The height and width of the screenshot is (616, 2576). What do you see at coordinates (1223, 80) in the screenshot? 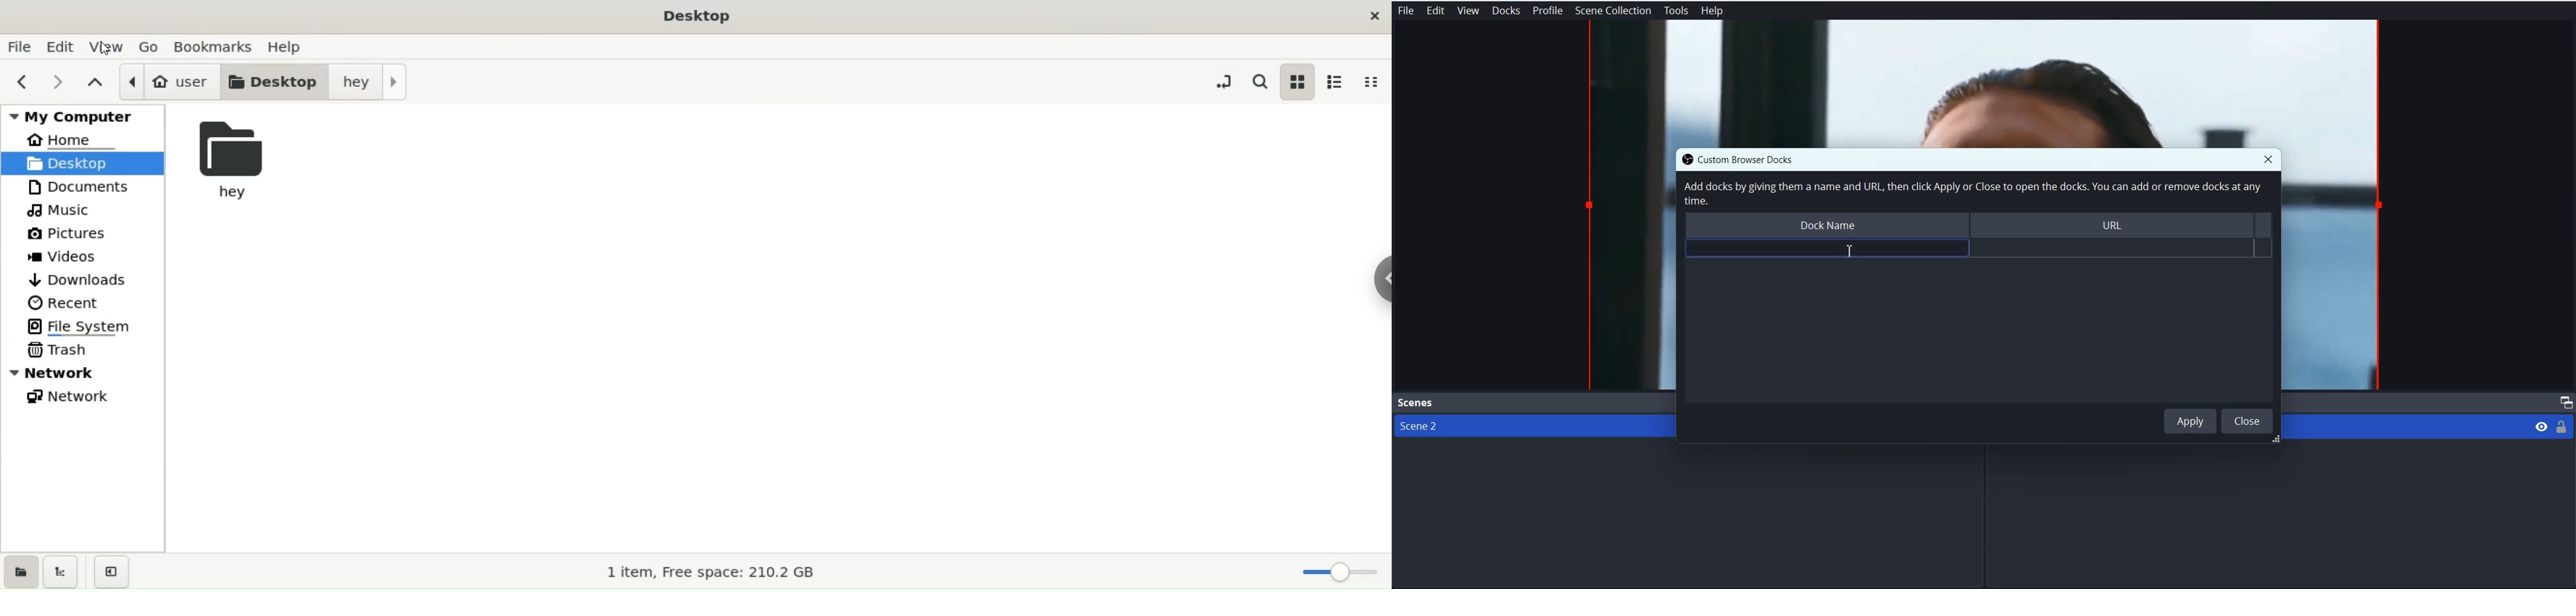
I see `toggle loction entry` at bounding box center [1223, 80].